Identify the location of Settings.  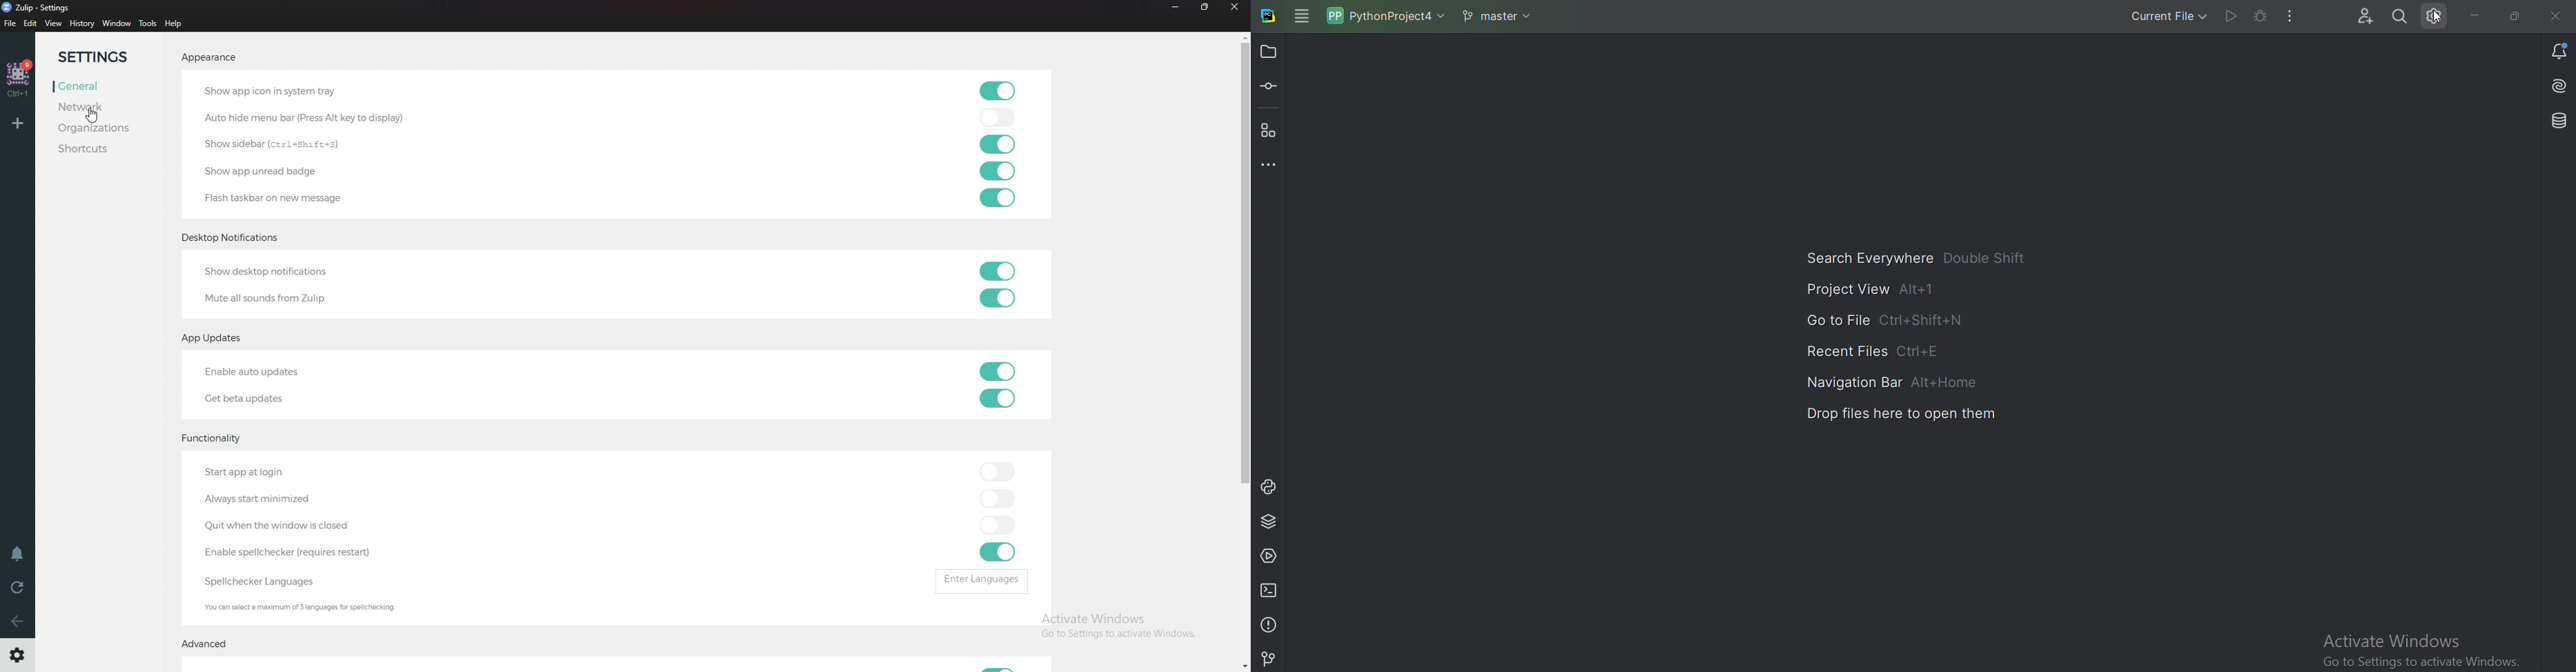
(2440, 18).